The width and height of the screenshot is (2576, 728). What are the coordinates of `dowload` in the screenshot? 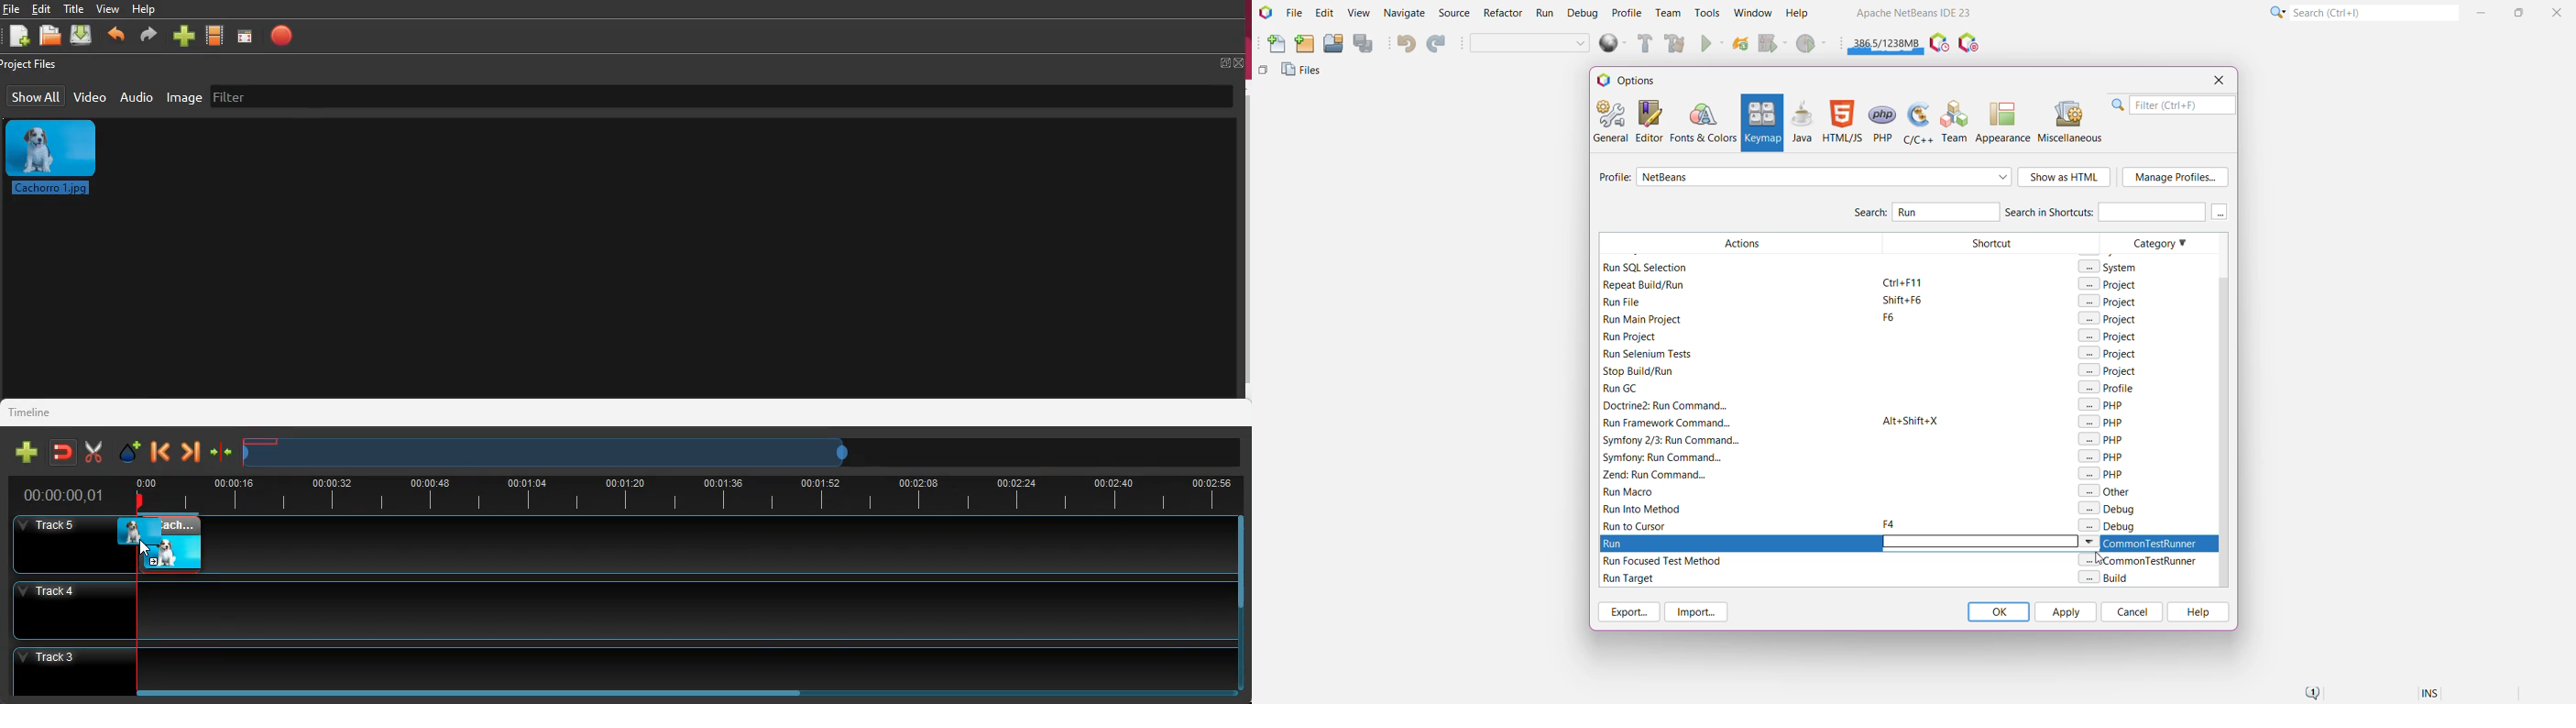 It's located at (84, 37).